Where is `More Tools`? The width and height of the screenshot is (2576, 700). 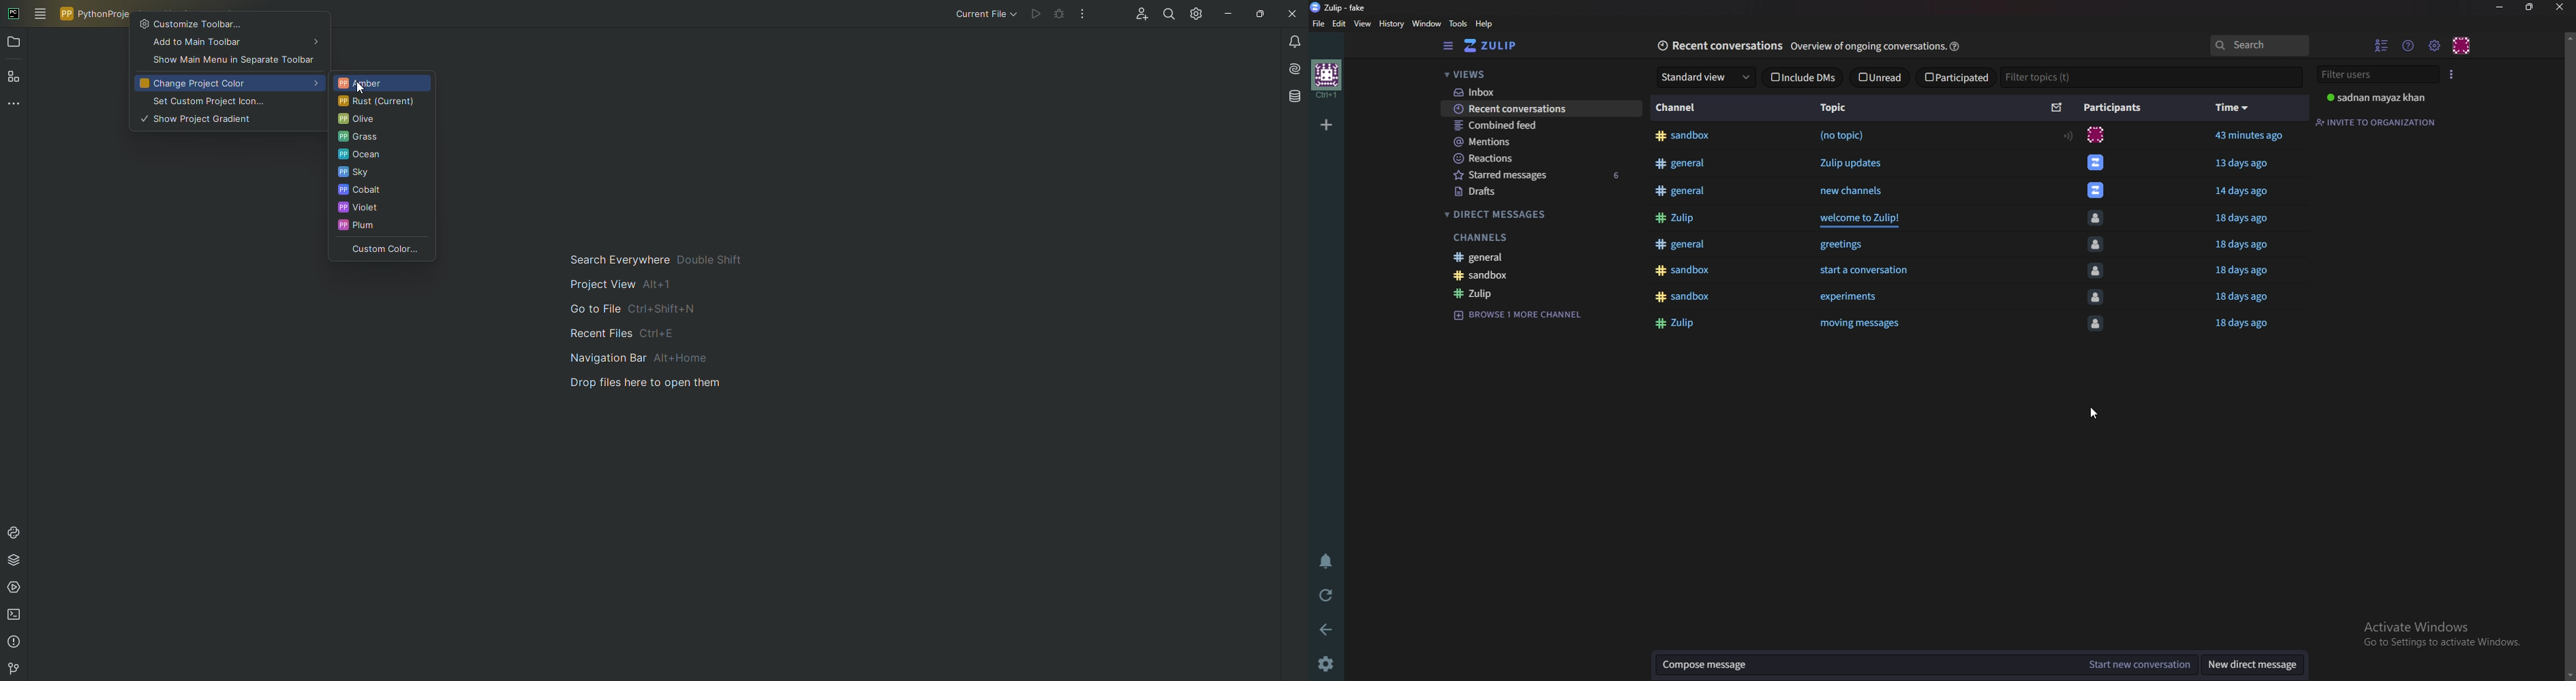
More Tools is located at coordinates (16, 107).